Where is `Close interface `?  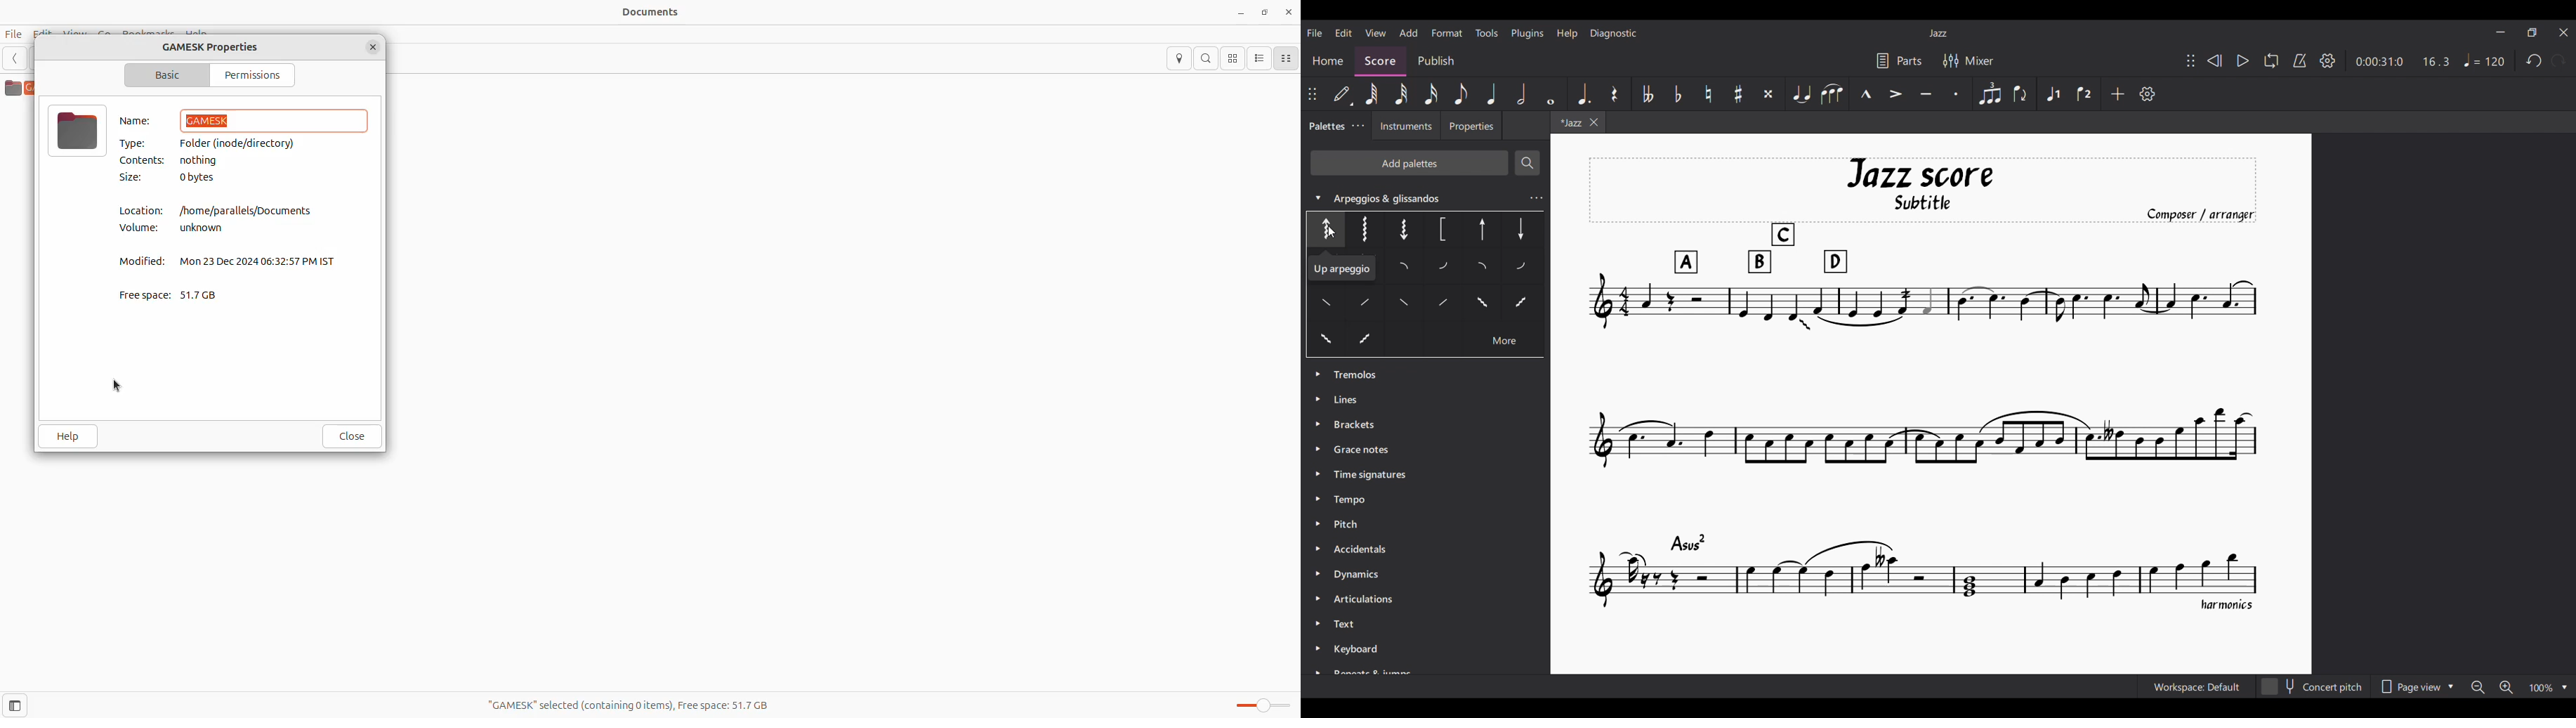 Close interface  is located at coordinates (2565, 33).